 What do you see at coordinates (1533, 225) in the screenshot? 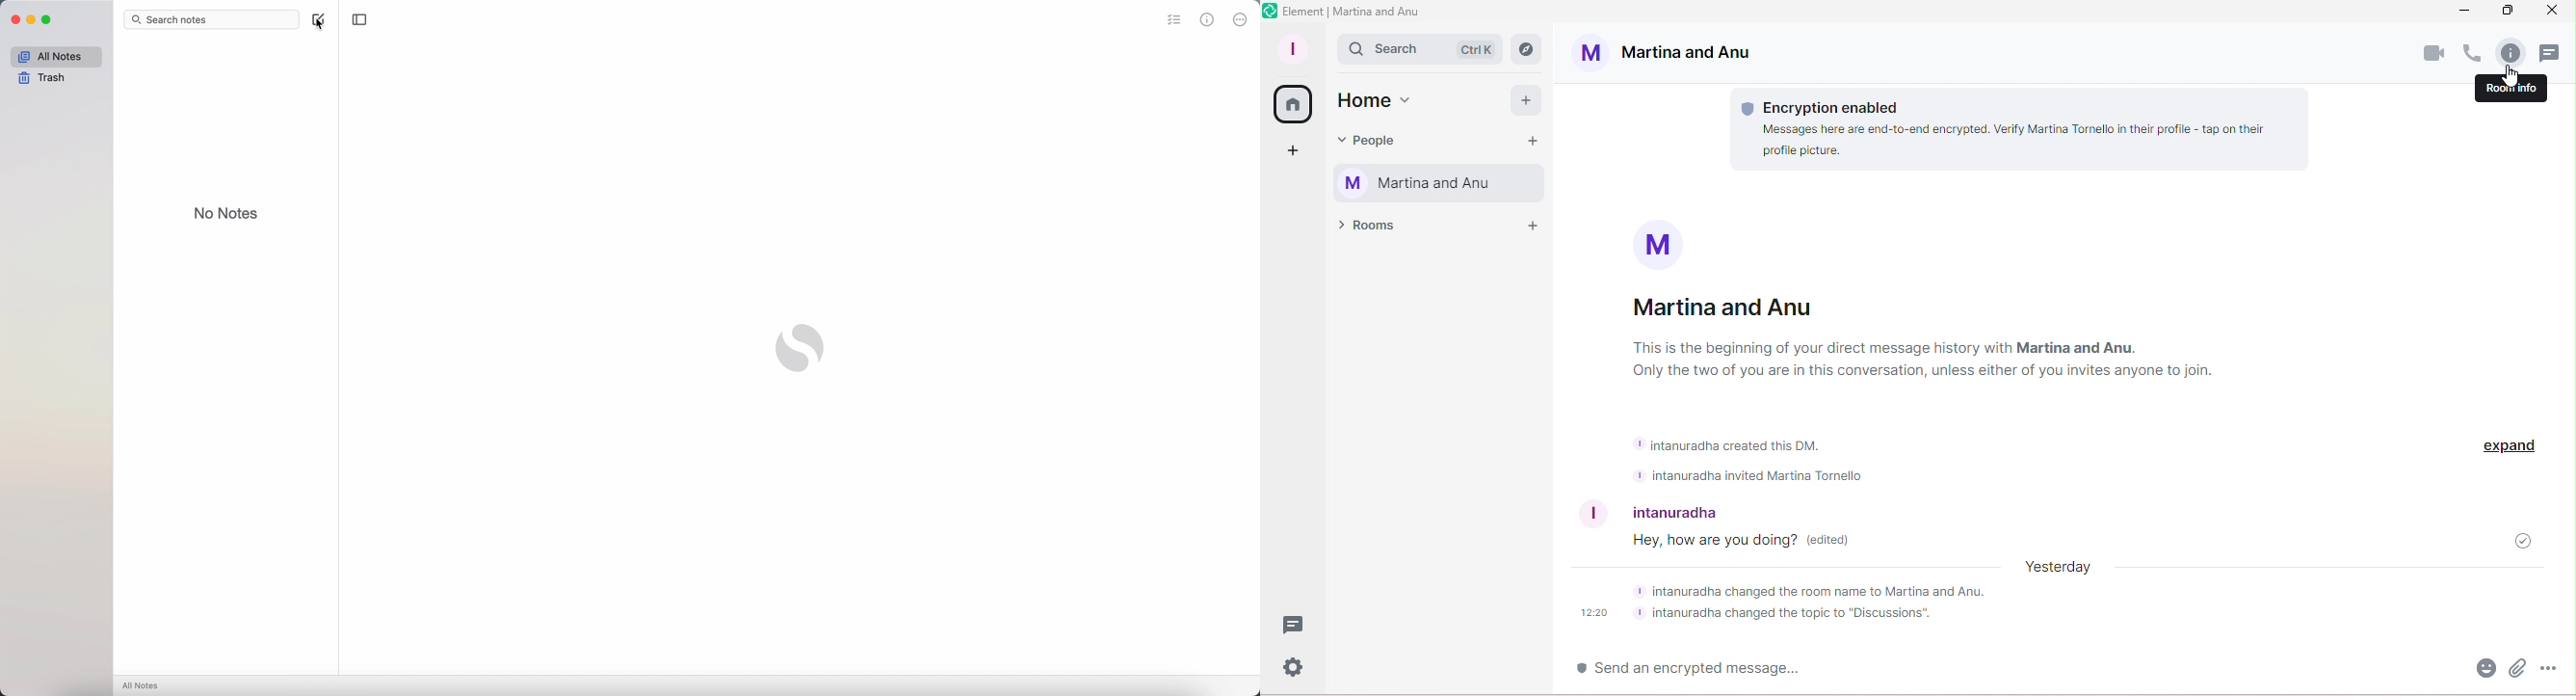
I see `Add a room` at bounding box center [1533, 225].